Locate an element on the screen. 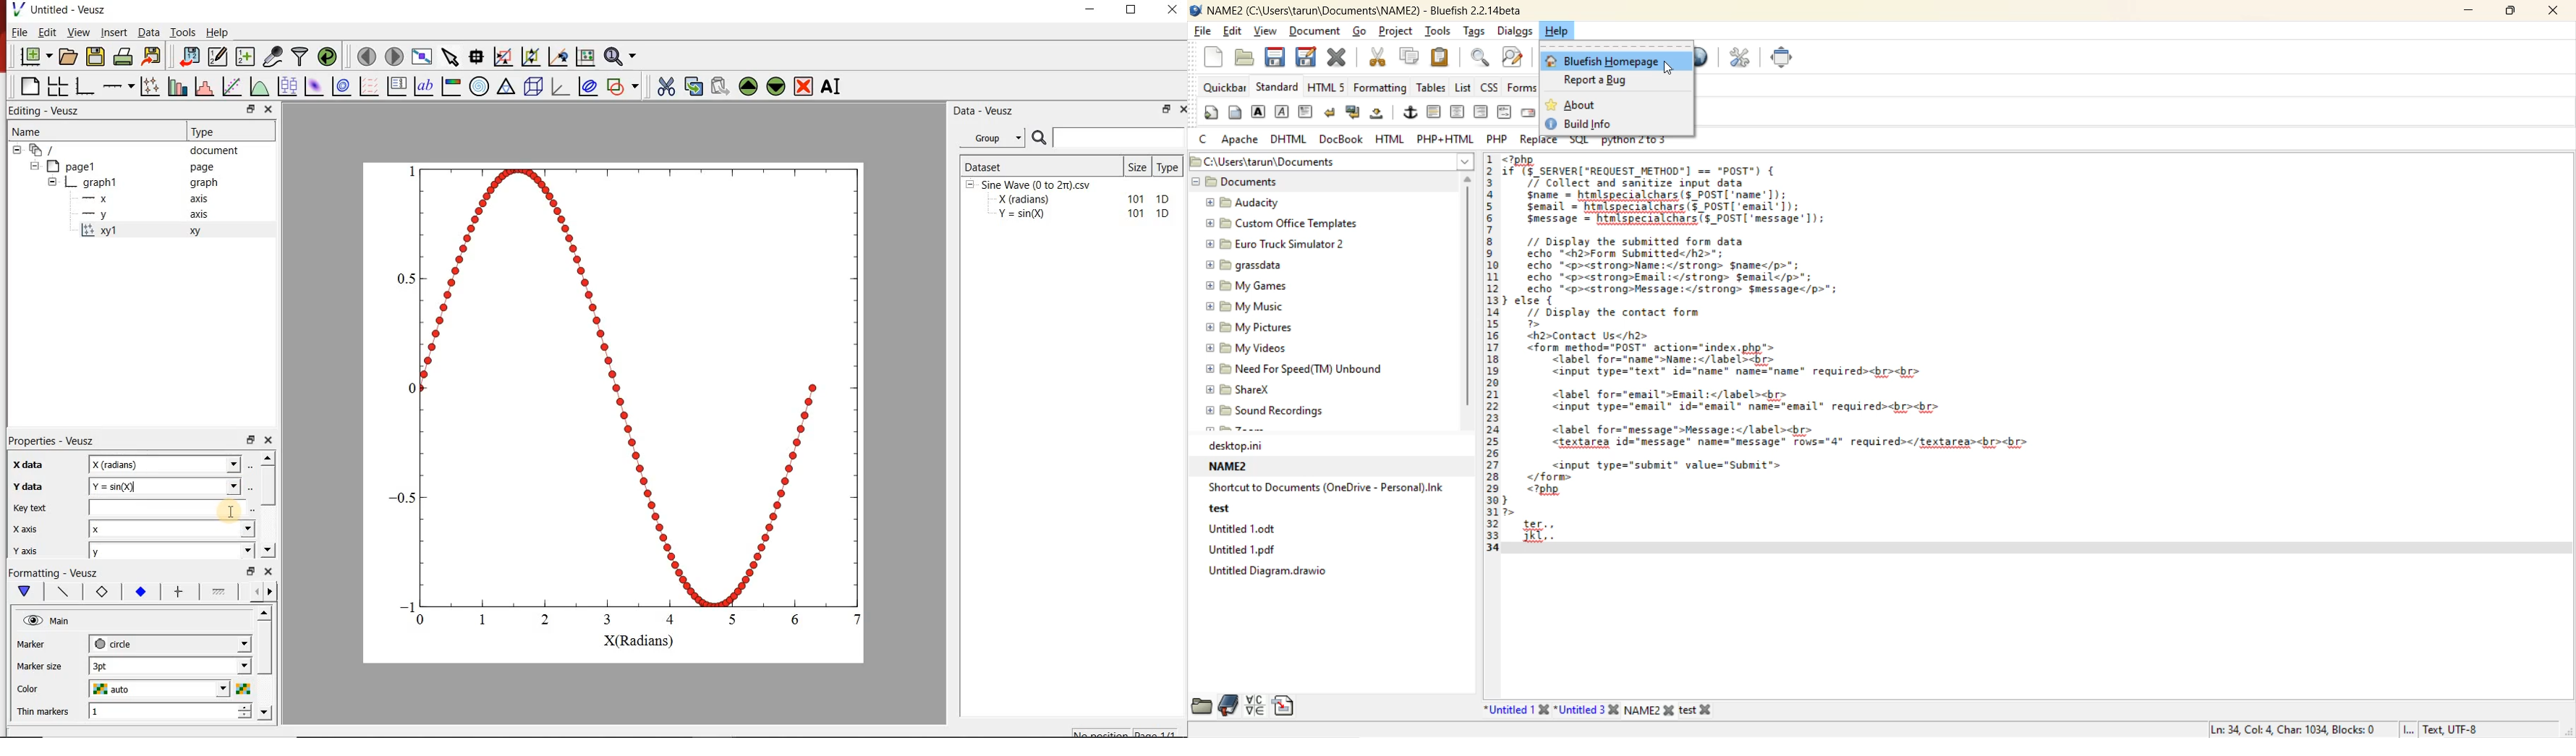  Polar graph is located at coordinates (481, 86).